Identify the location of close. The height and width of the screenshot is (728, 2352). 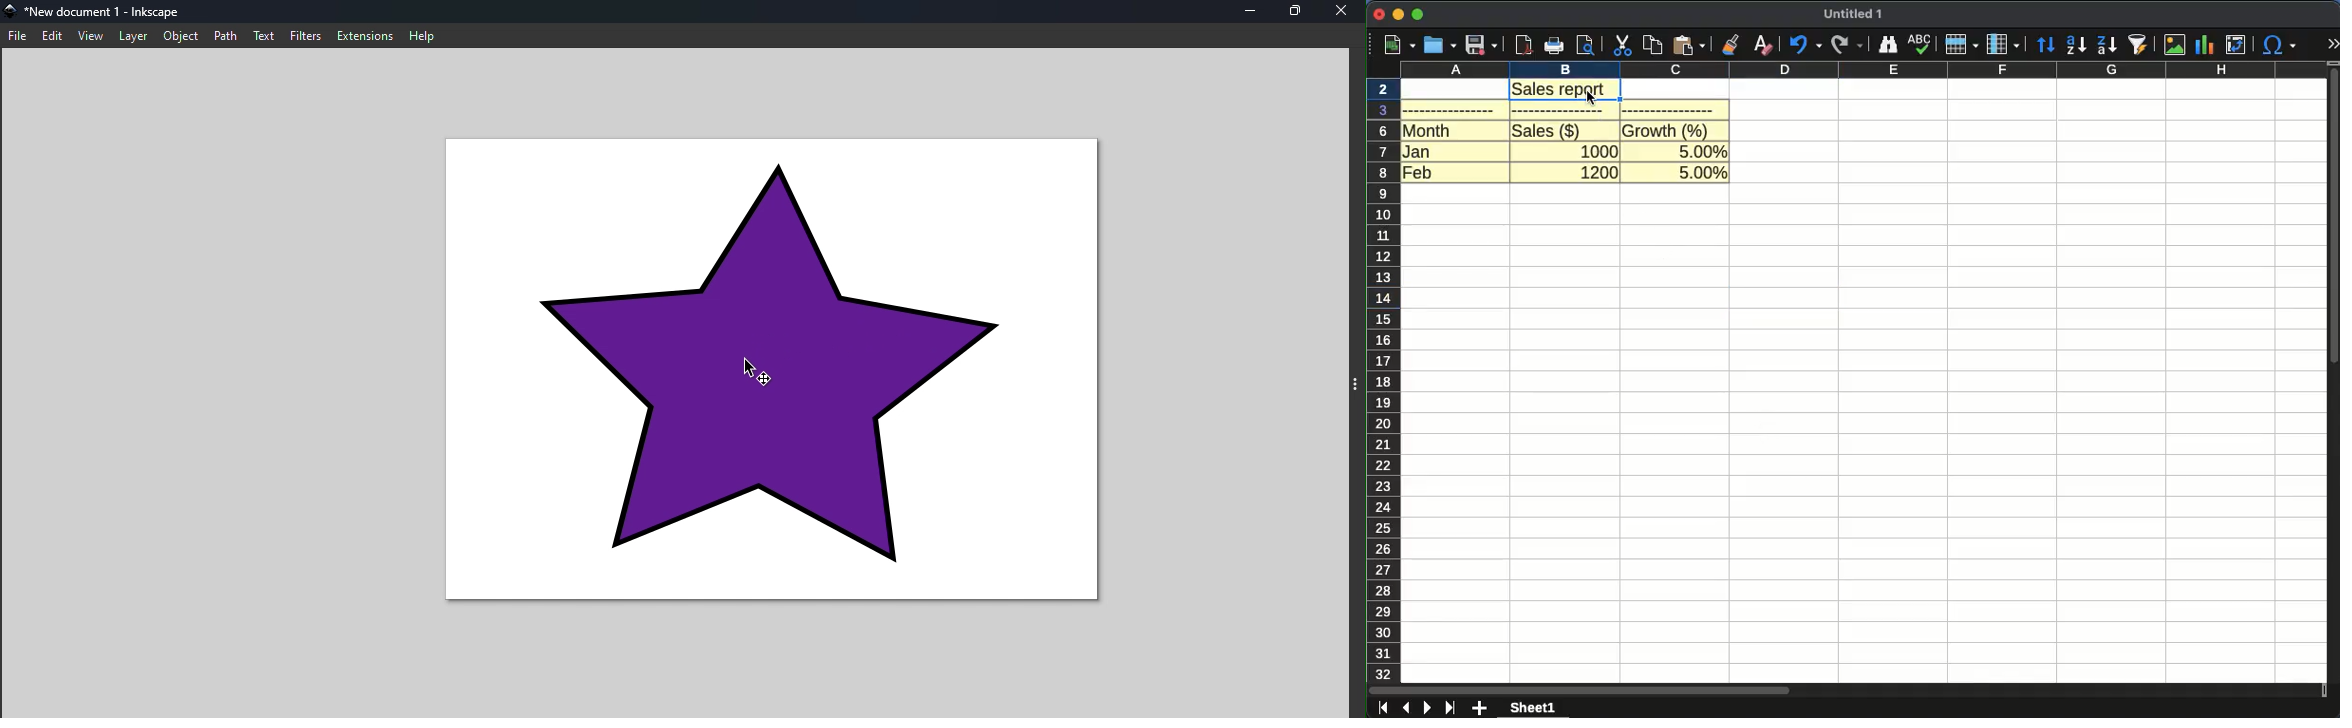
(1378, 15).